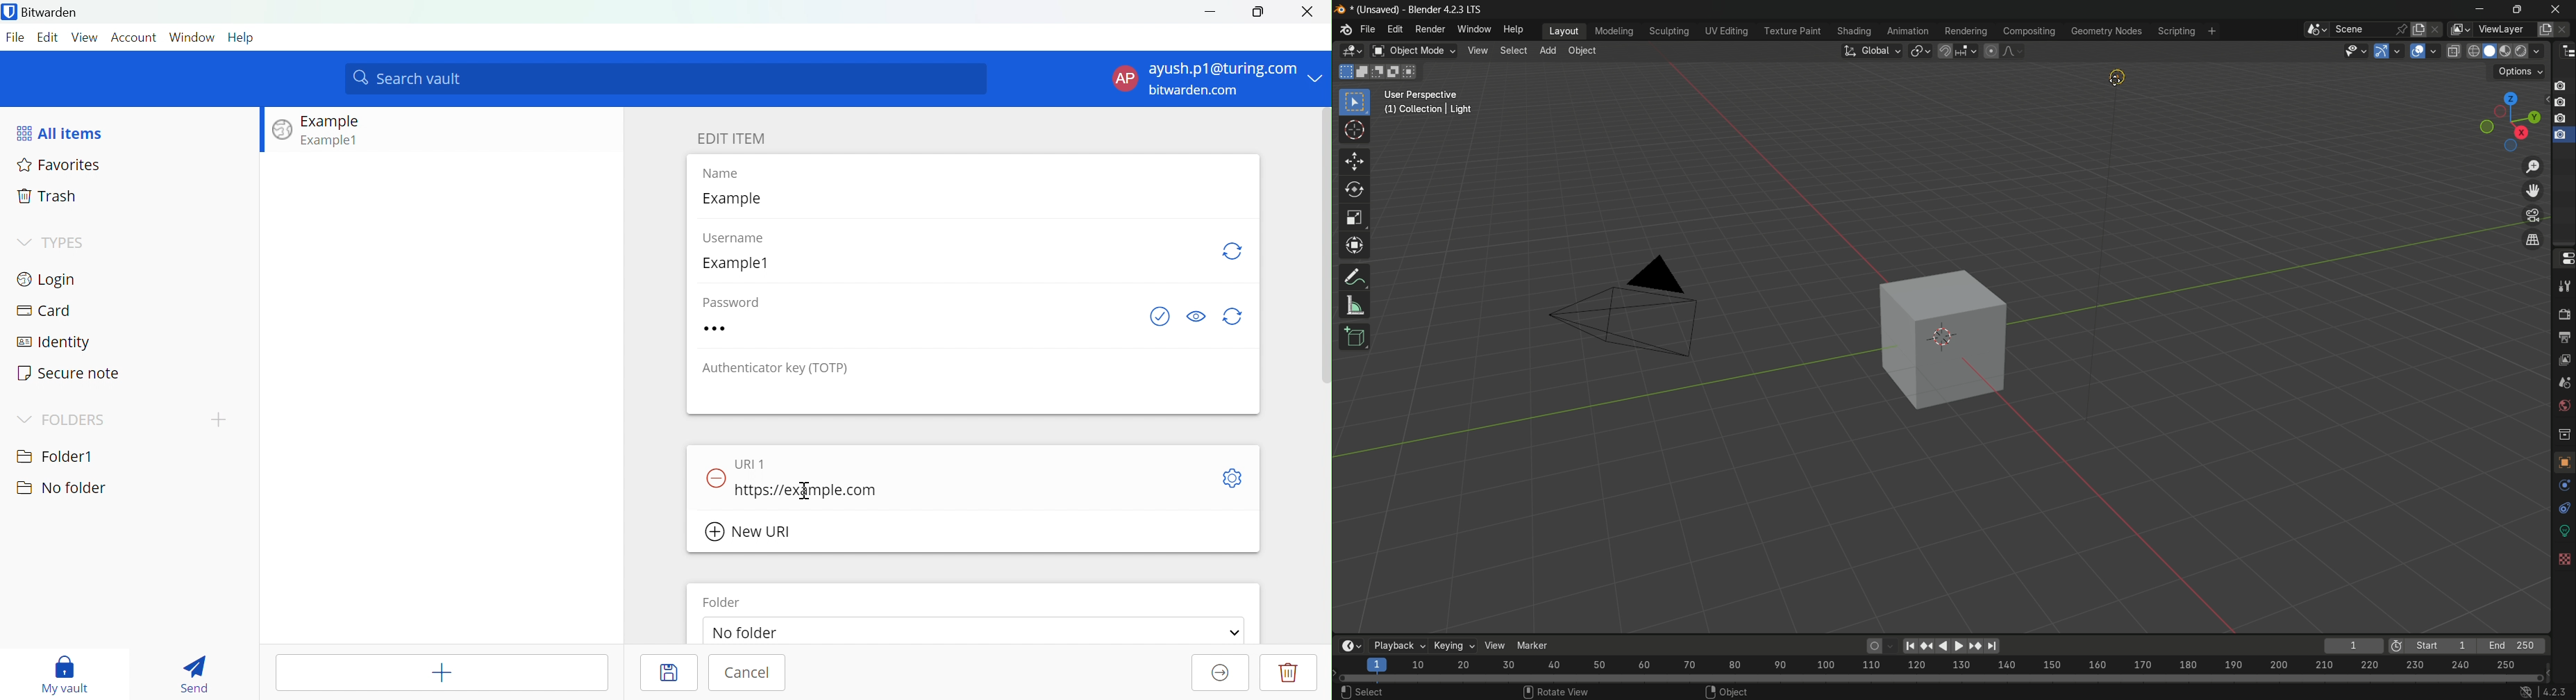  What do you see at coordinates (798, 493) in the screenshot?
I see `cursor` at bounding box center [798, 493].